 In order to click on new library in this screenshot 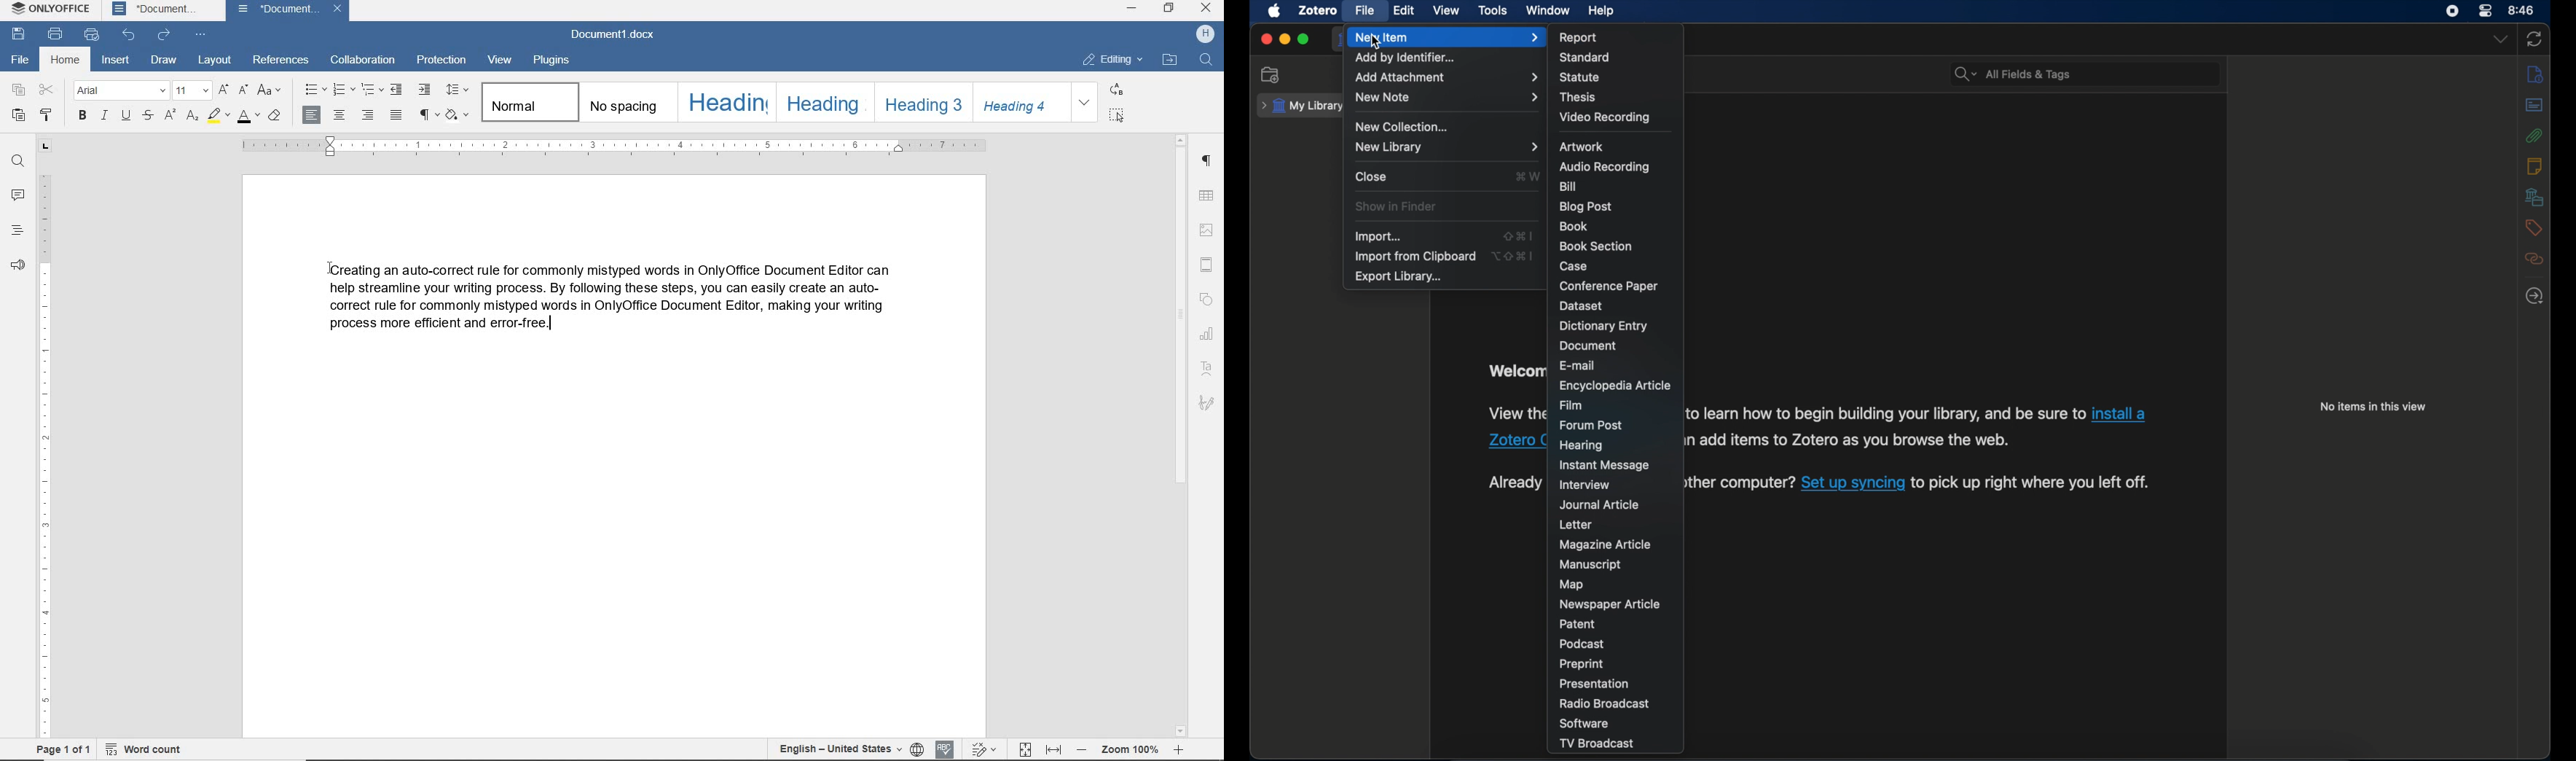, I will do `click(1445, 148)`.